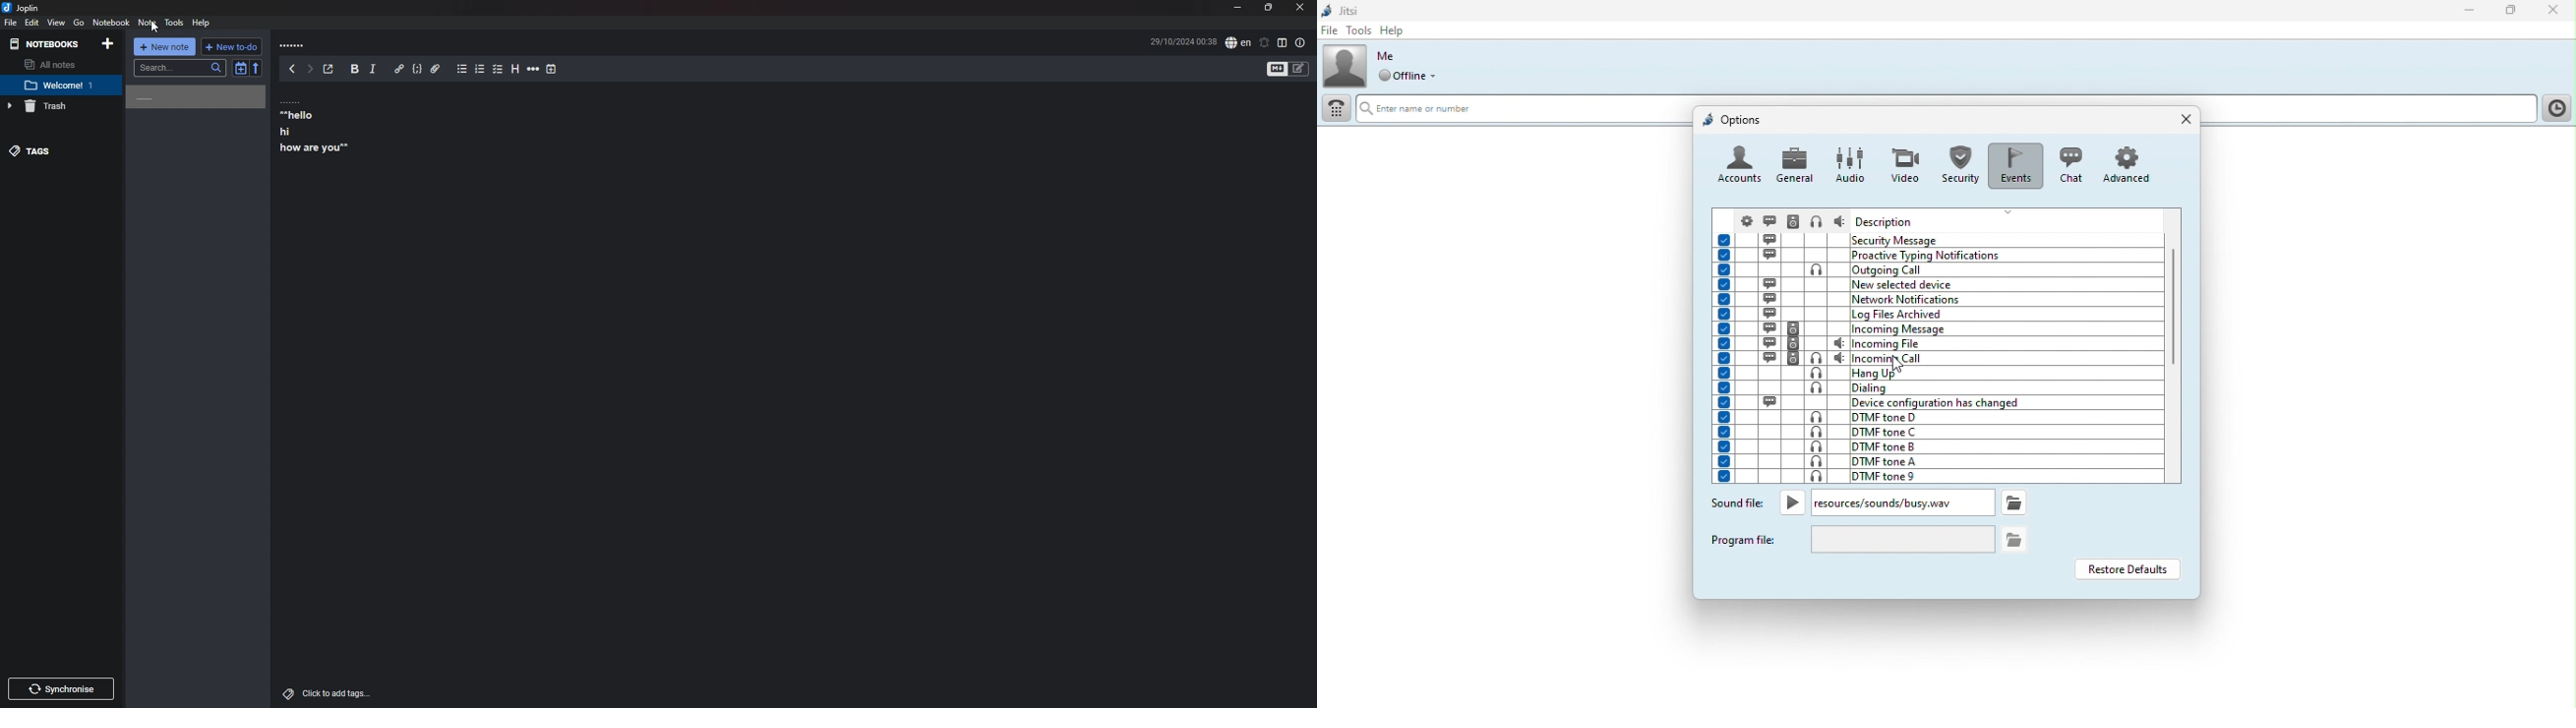  Describe the element at coordinates (481, 69) in the screenshot. I see `Number list` at that location.